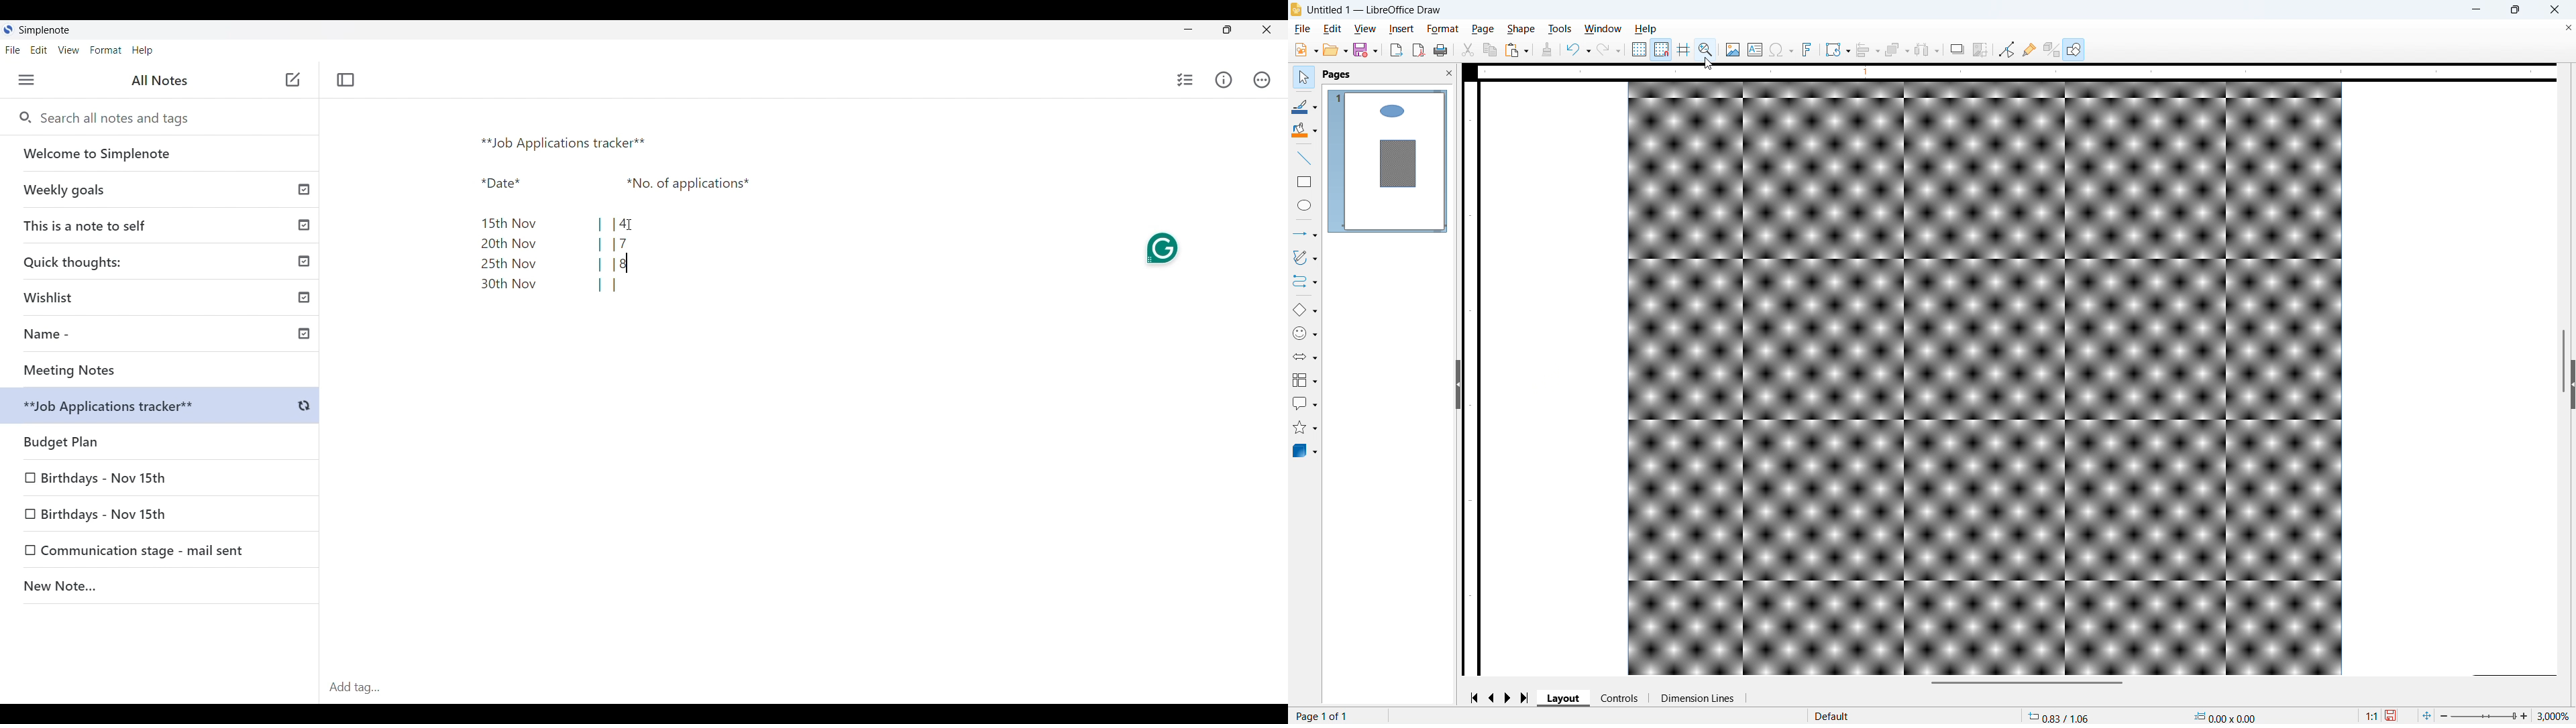 This screenshot has width=2576, height=728. Describe the element at coordinates (1868, 50) in the screenshot. I see `Align ` at that location.